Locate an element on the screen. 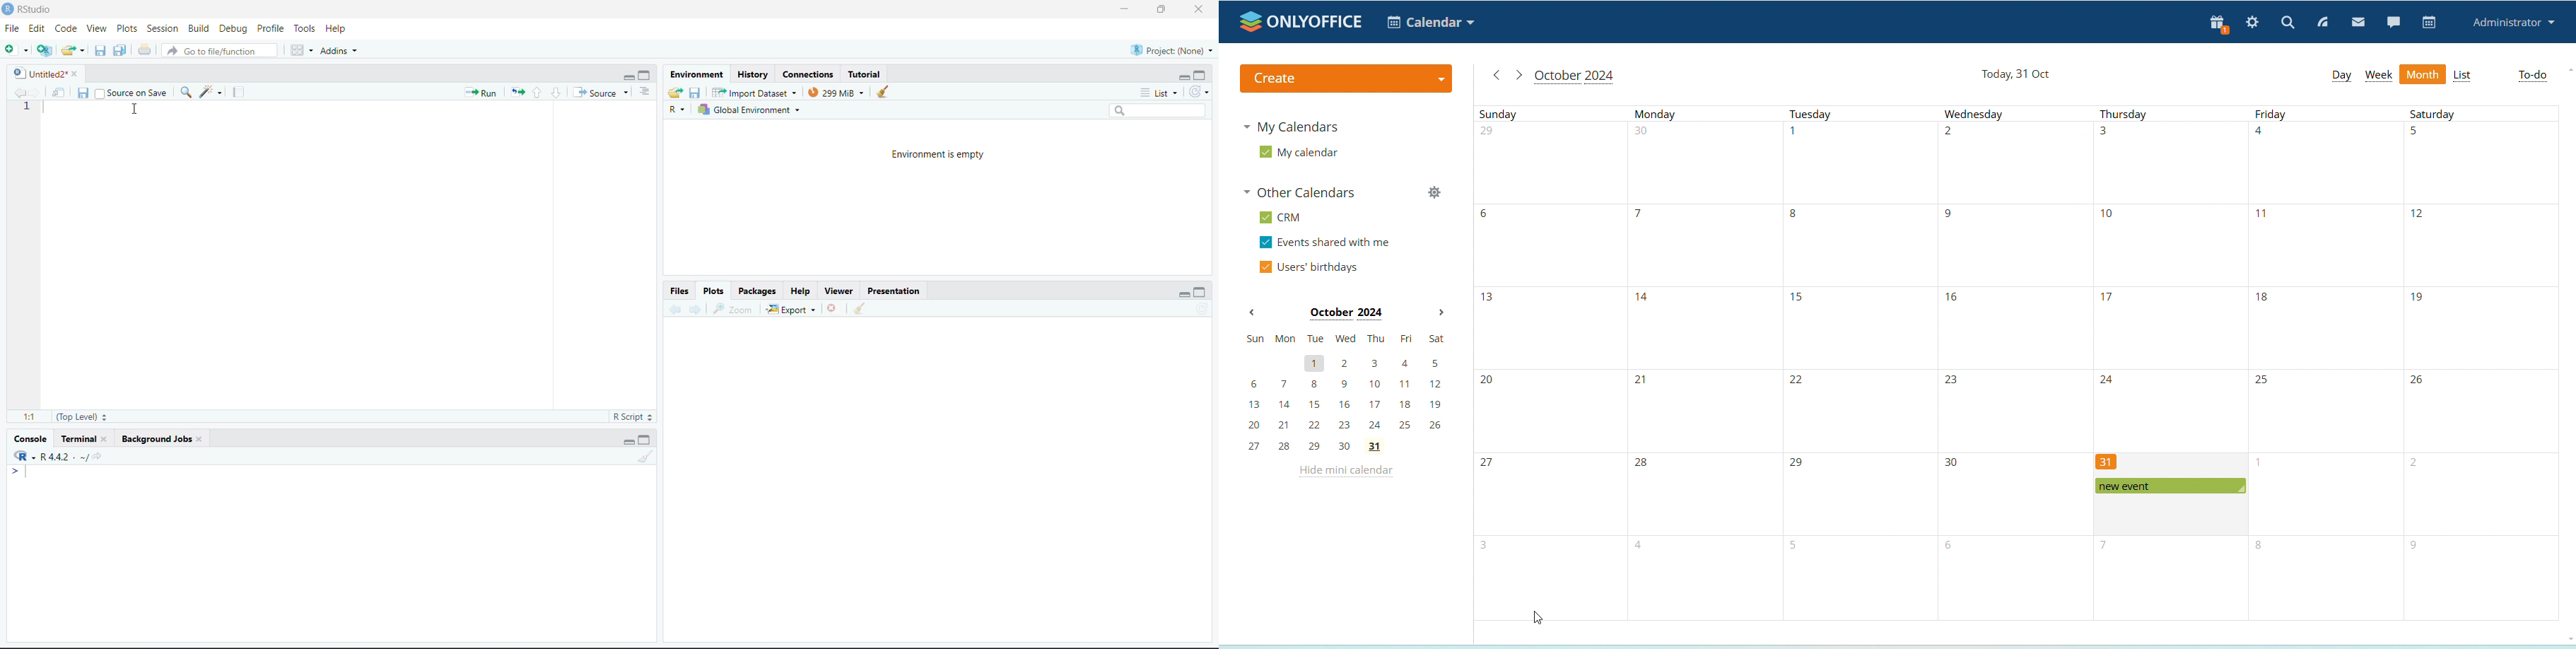 This screenshot has height=672, width=2576. close is located at coordinates (107, 439).